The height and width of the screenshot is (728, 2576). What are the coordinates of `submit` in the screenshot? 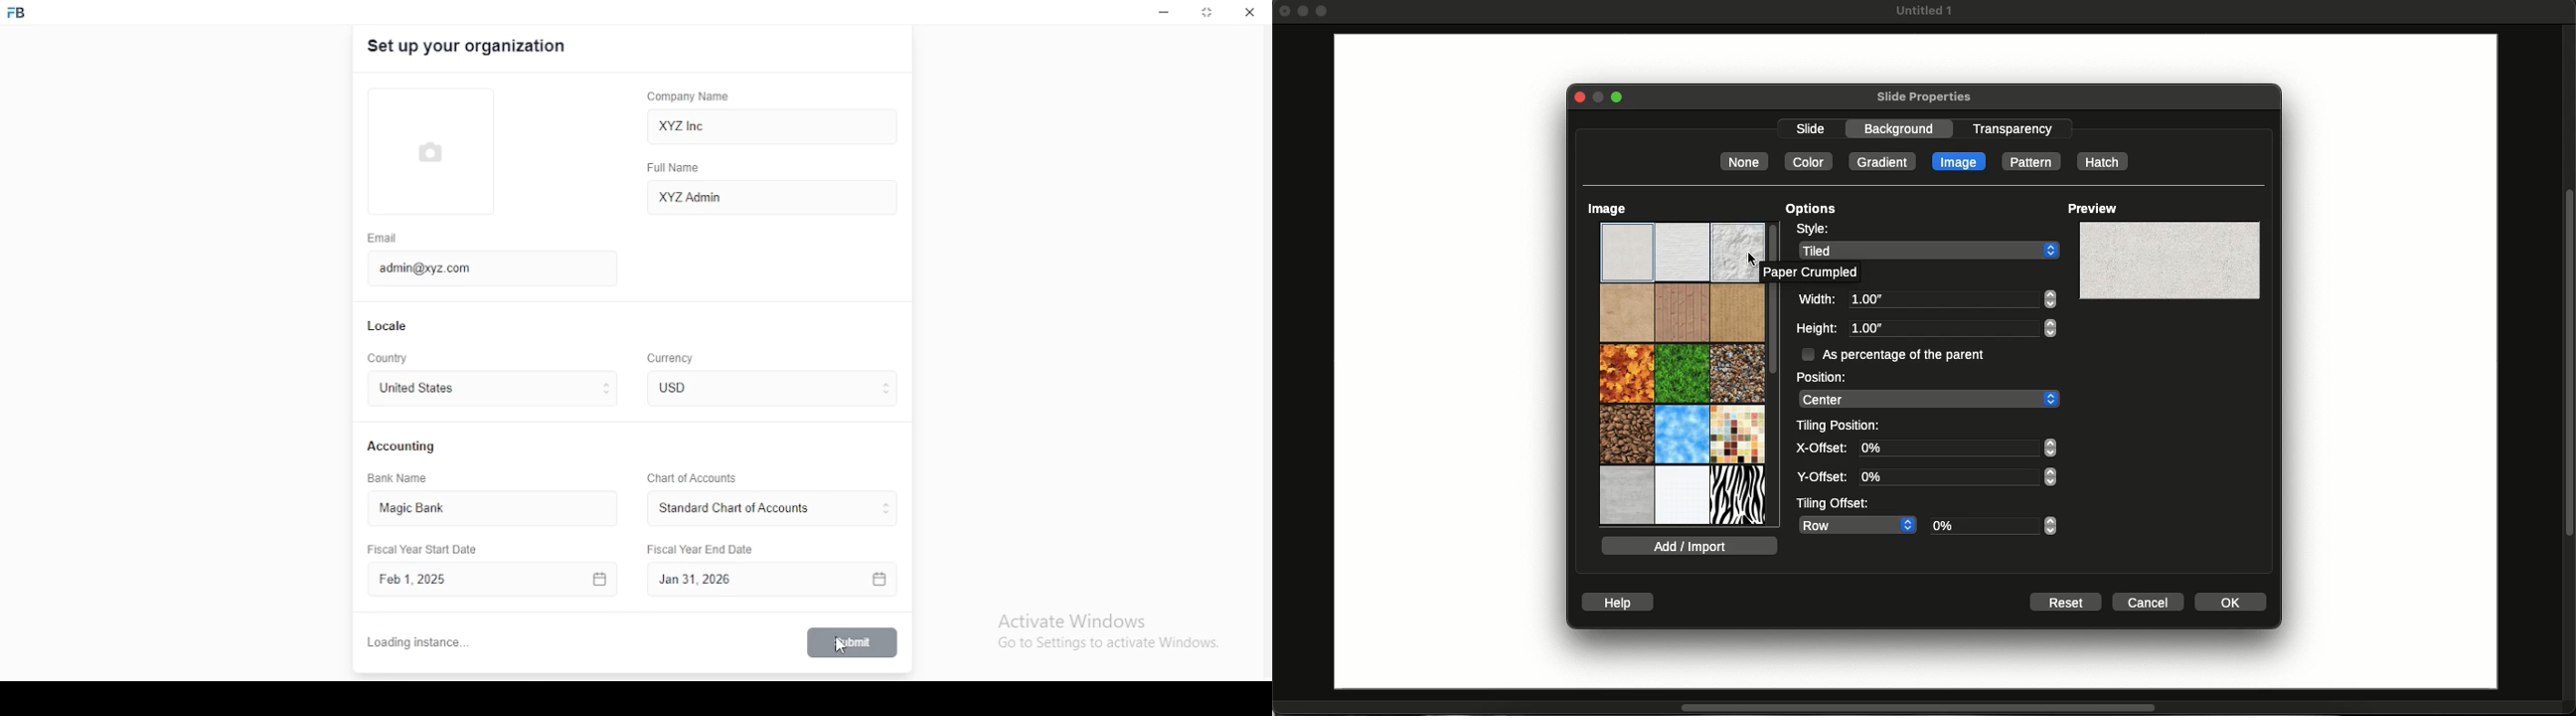 It's located at (854, 642).